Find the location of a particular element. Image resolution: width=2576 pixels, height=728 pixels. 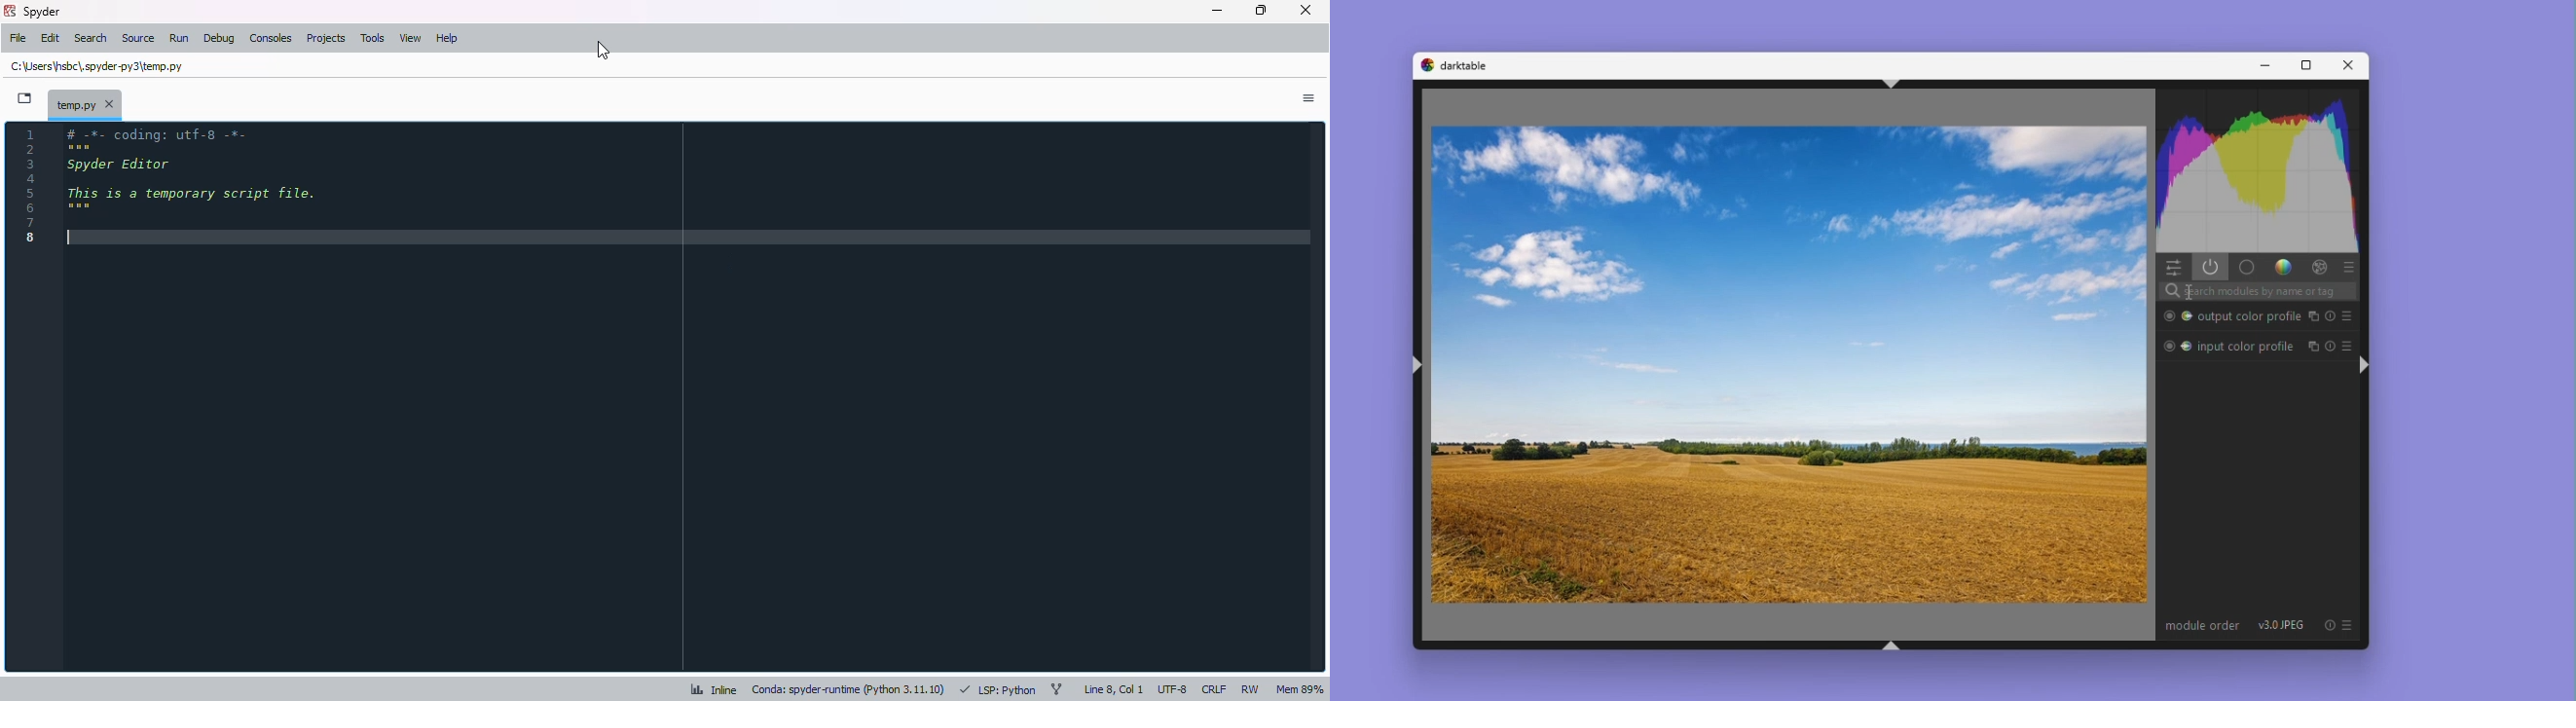

base is located at coordinates (2246, 268).